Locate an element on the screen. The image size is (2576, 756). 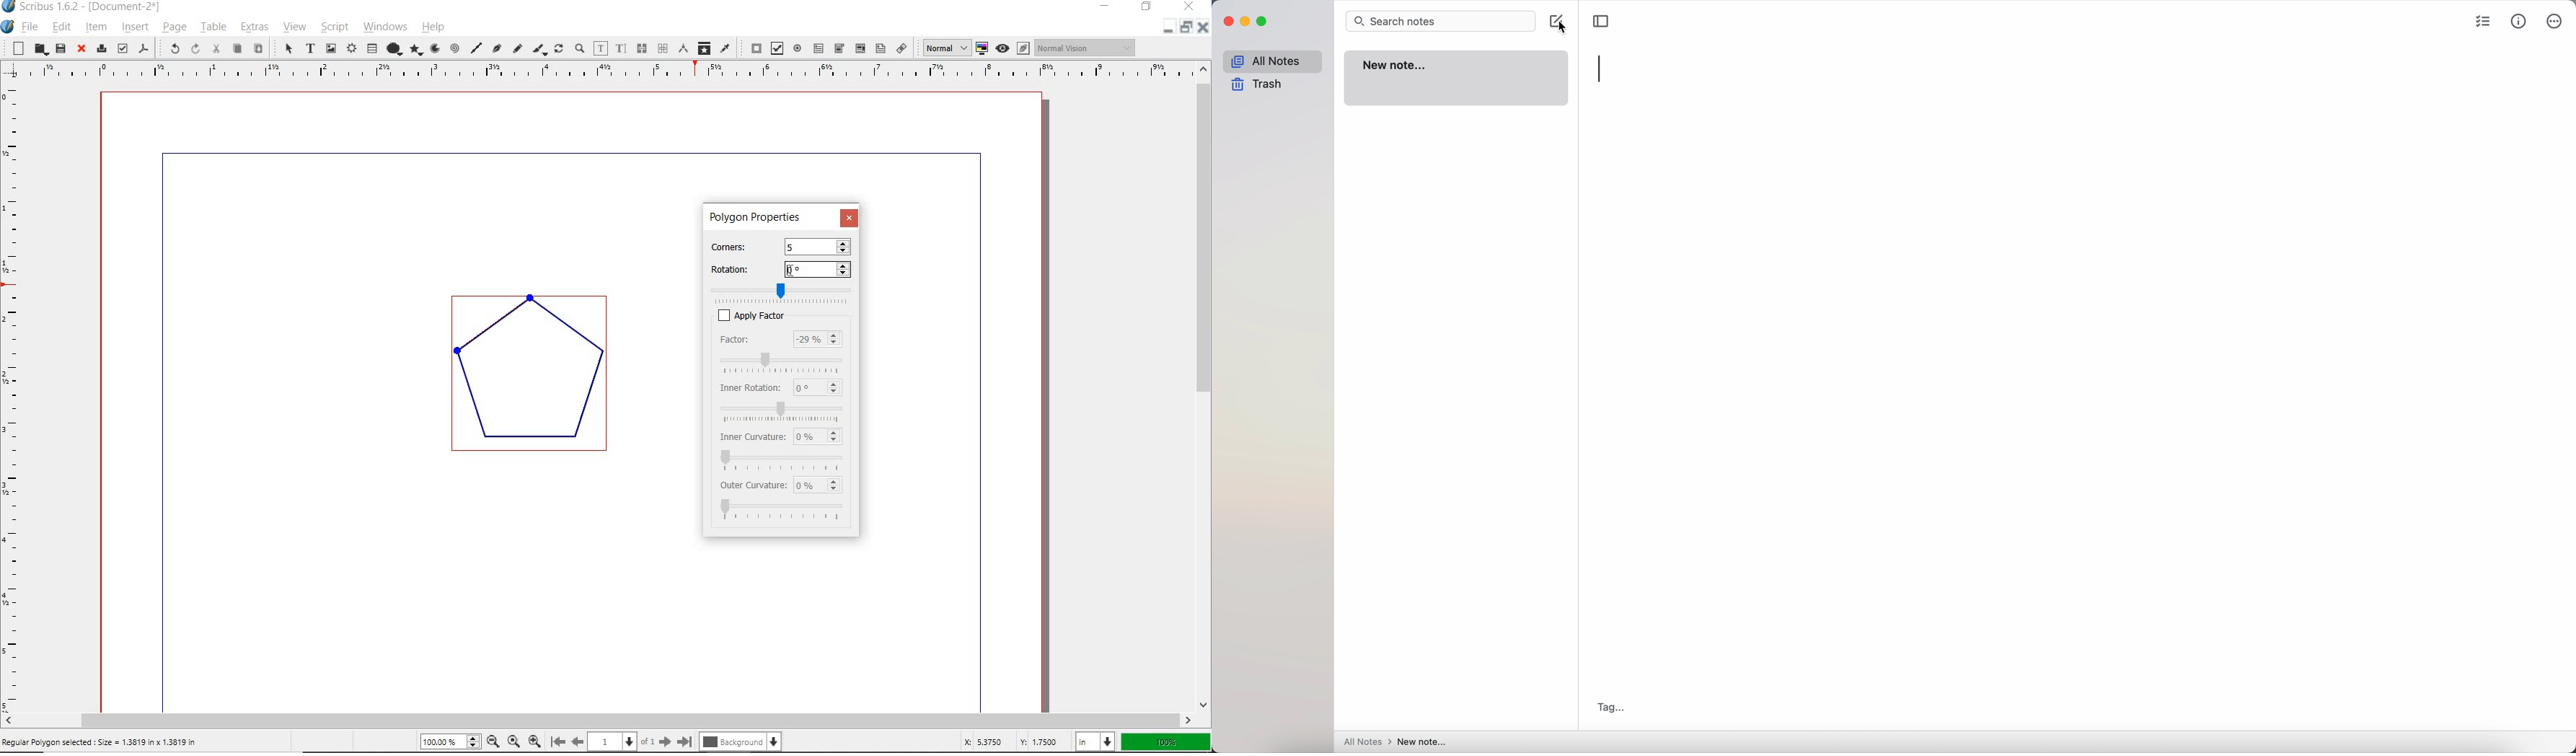
outer curvature slider is located at coordinates (784, 511).